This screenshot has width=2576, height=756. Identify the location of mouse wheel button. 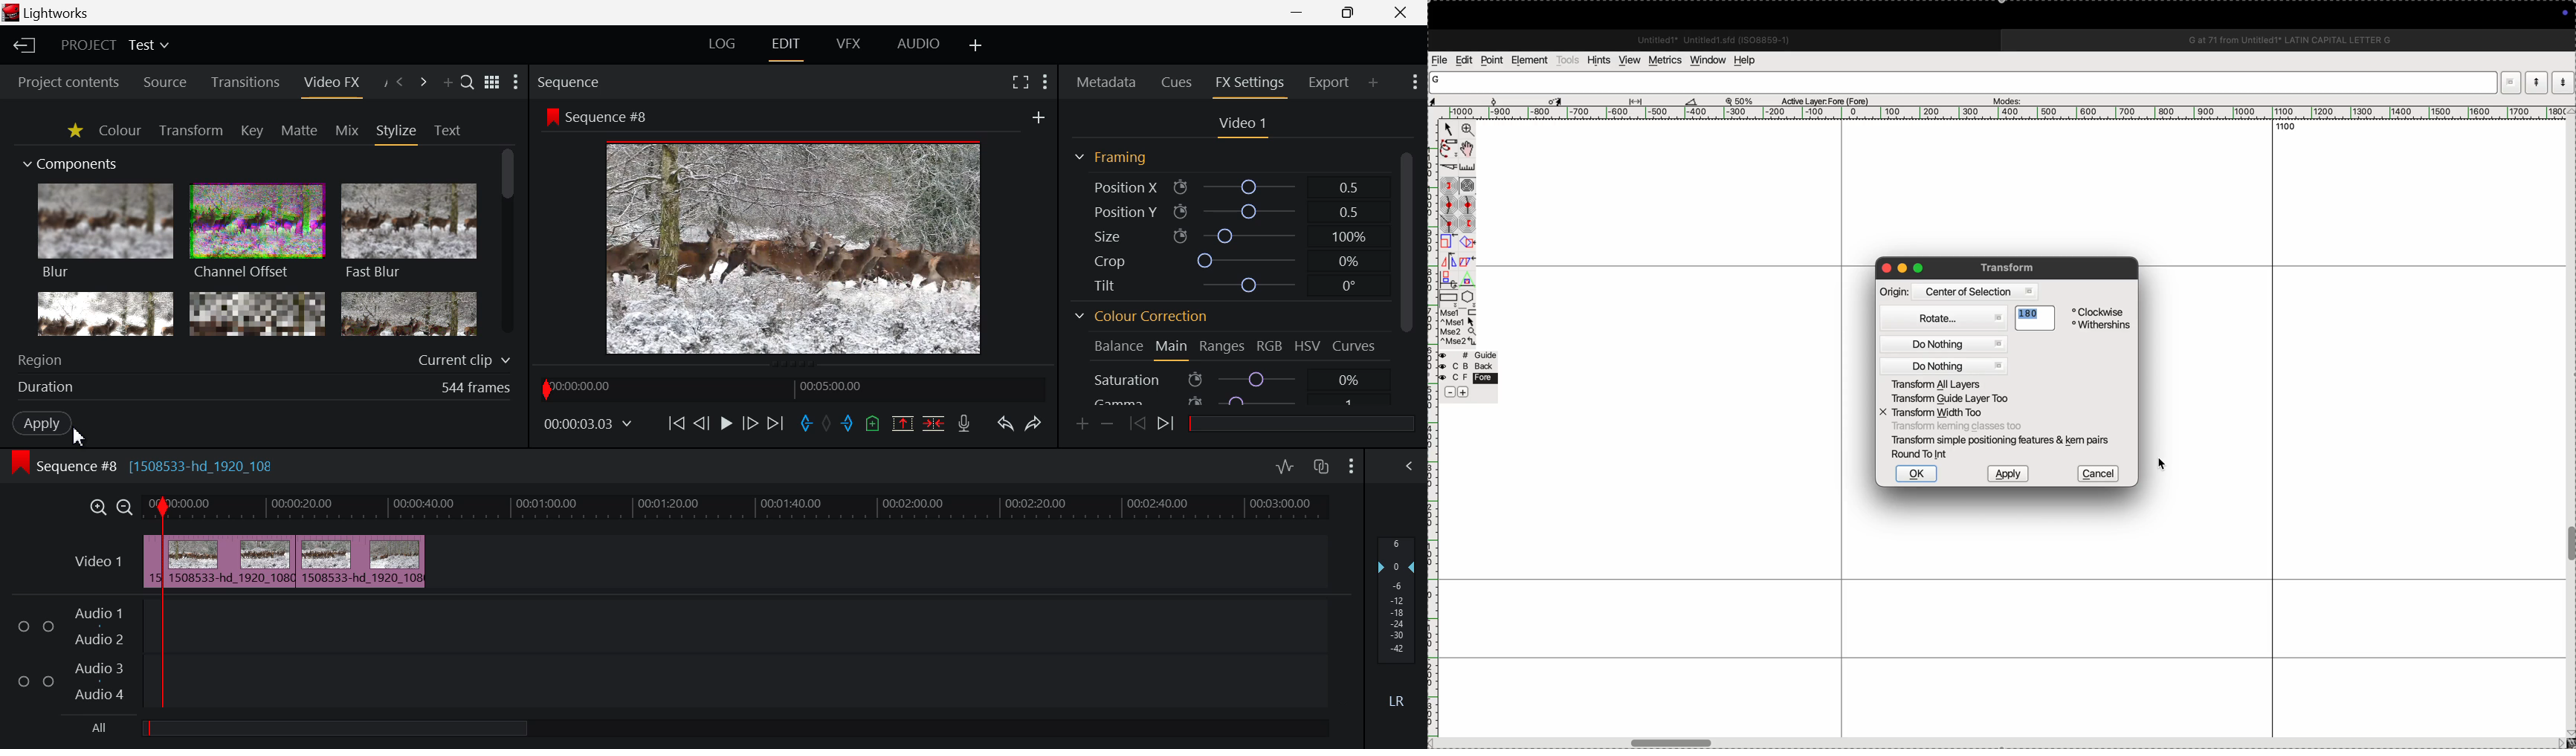
(1459, 332).